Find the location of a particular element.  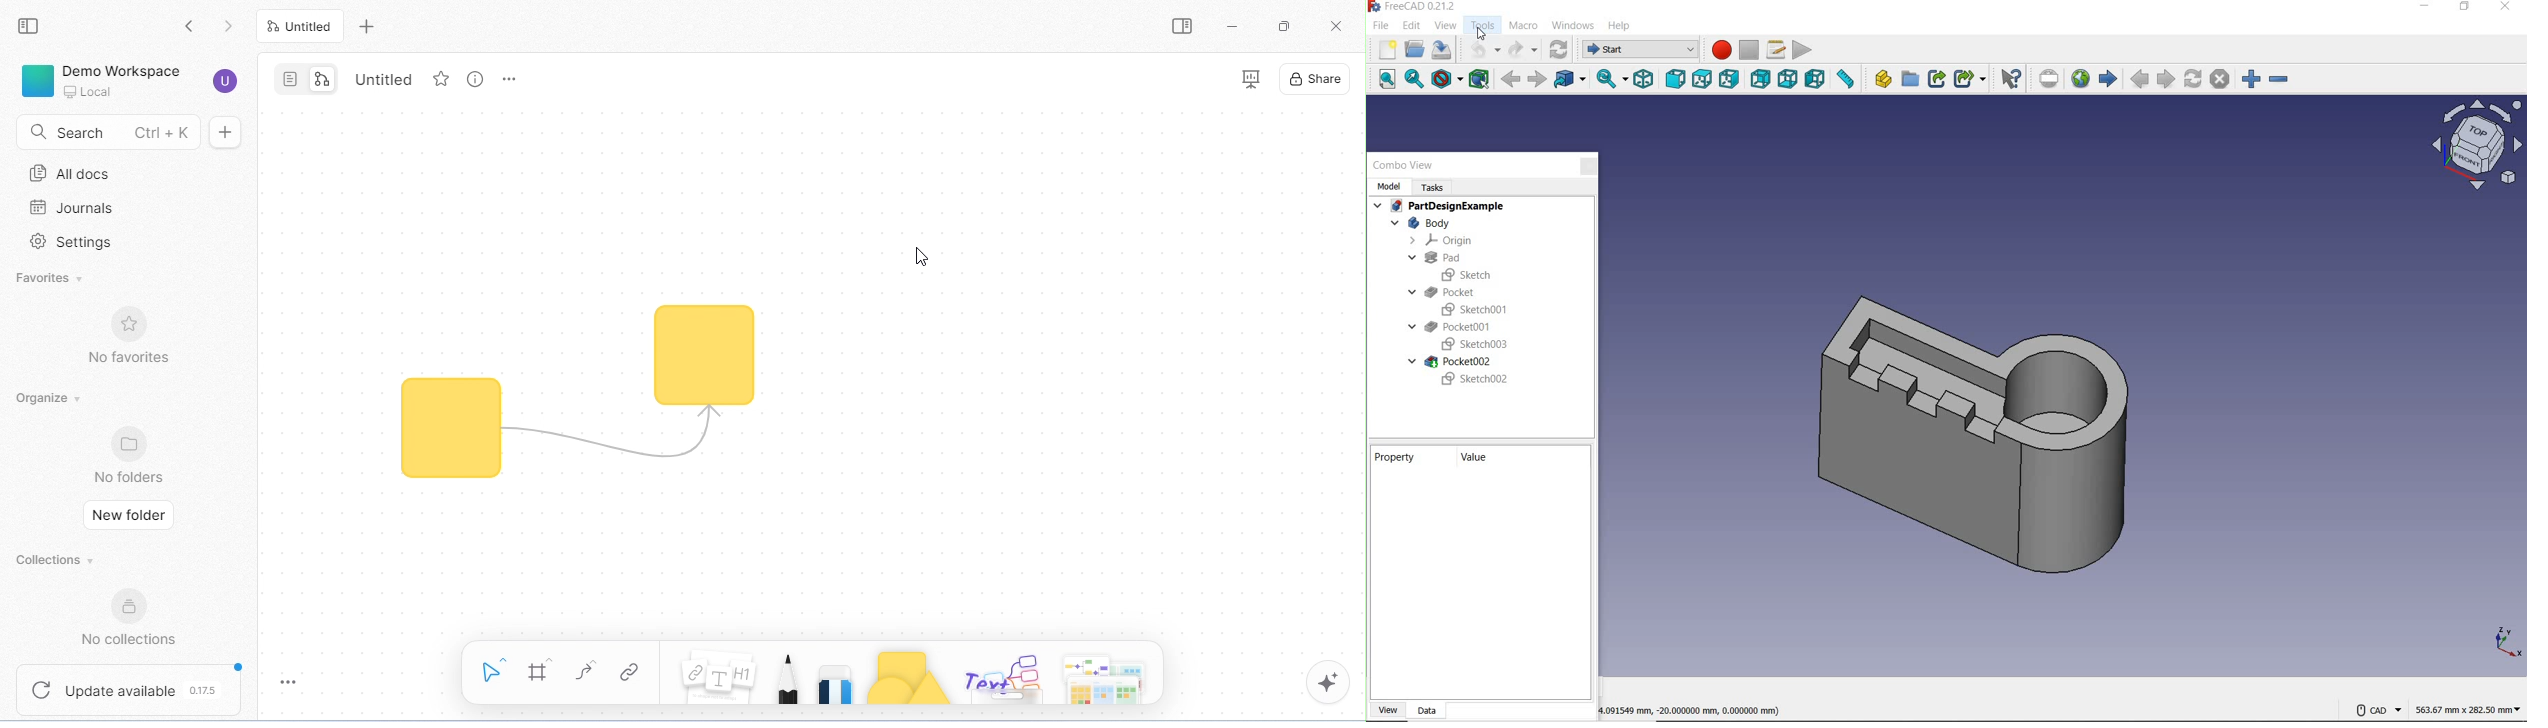

connector is located at coordinates (615, 438).